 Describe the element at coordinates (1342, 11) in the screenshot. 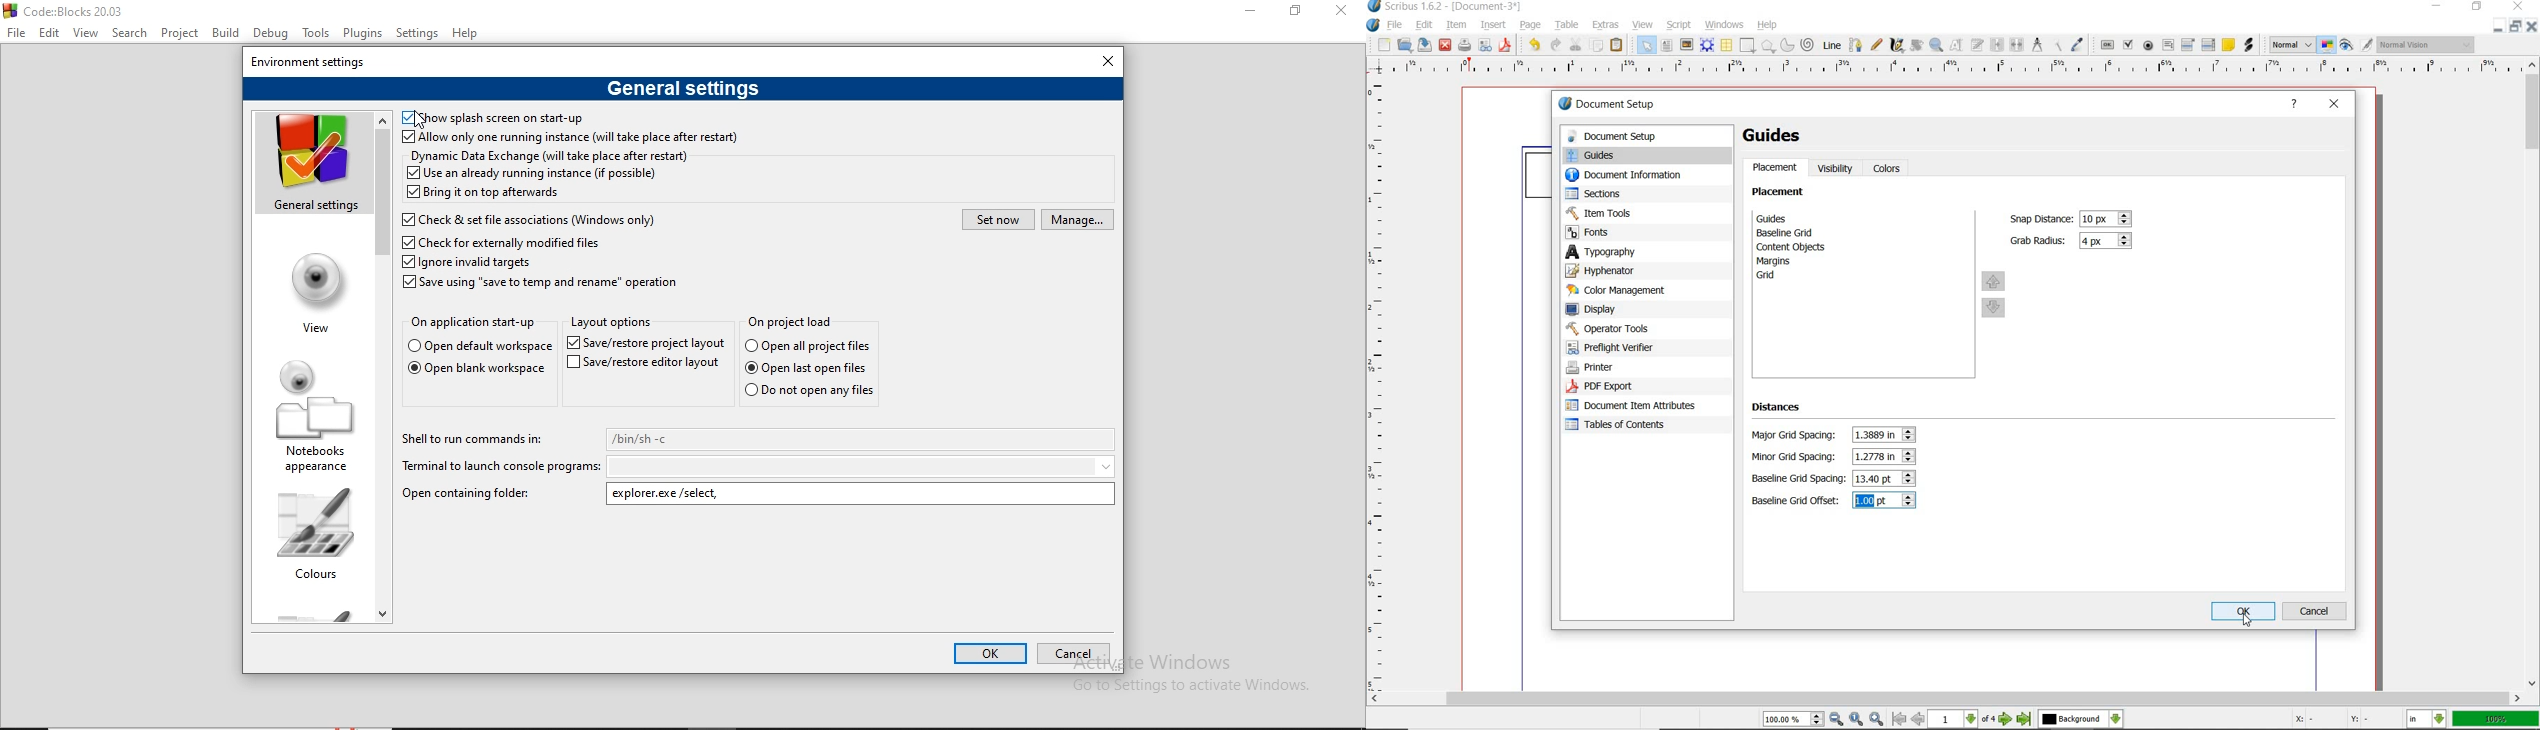

I see `Close` at that location.